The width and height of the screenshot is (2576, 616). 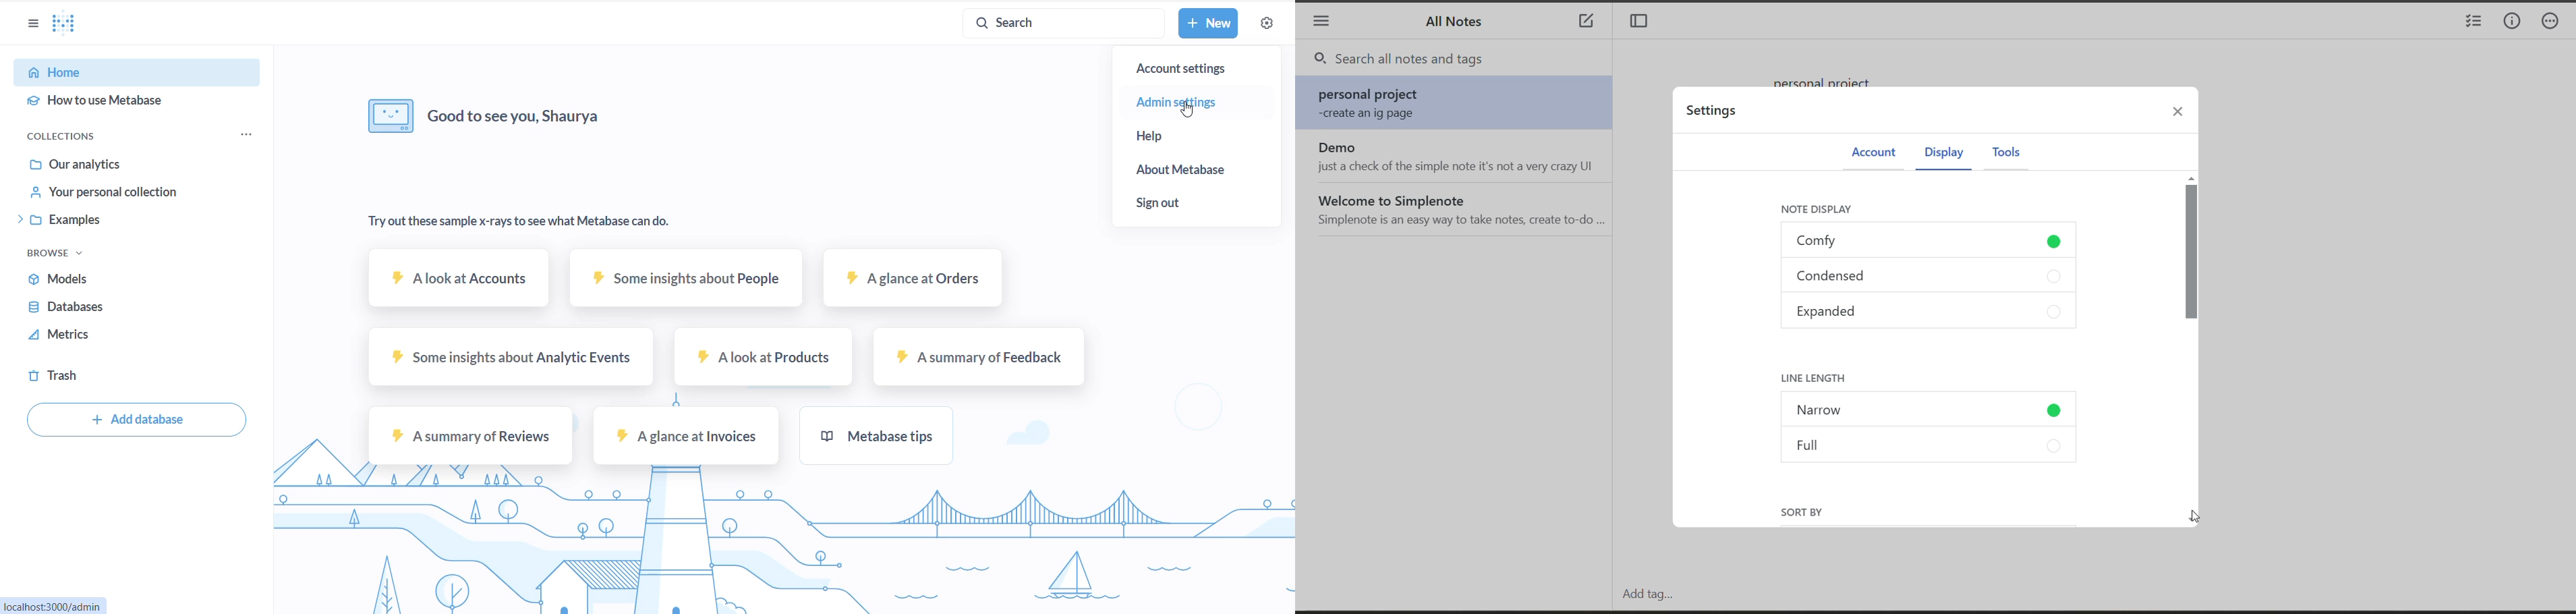 What do you see at coordinates (1466, 60) in the screenshot?
I see `search all notes and tags` at bounding box center [1466, 60].